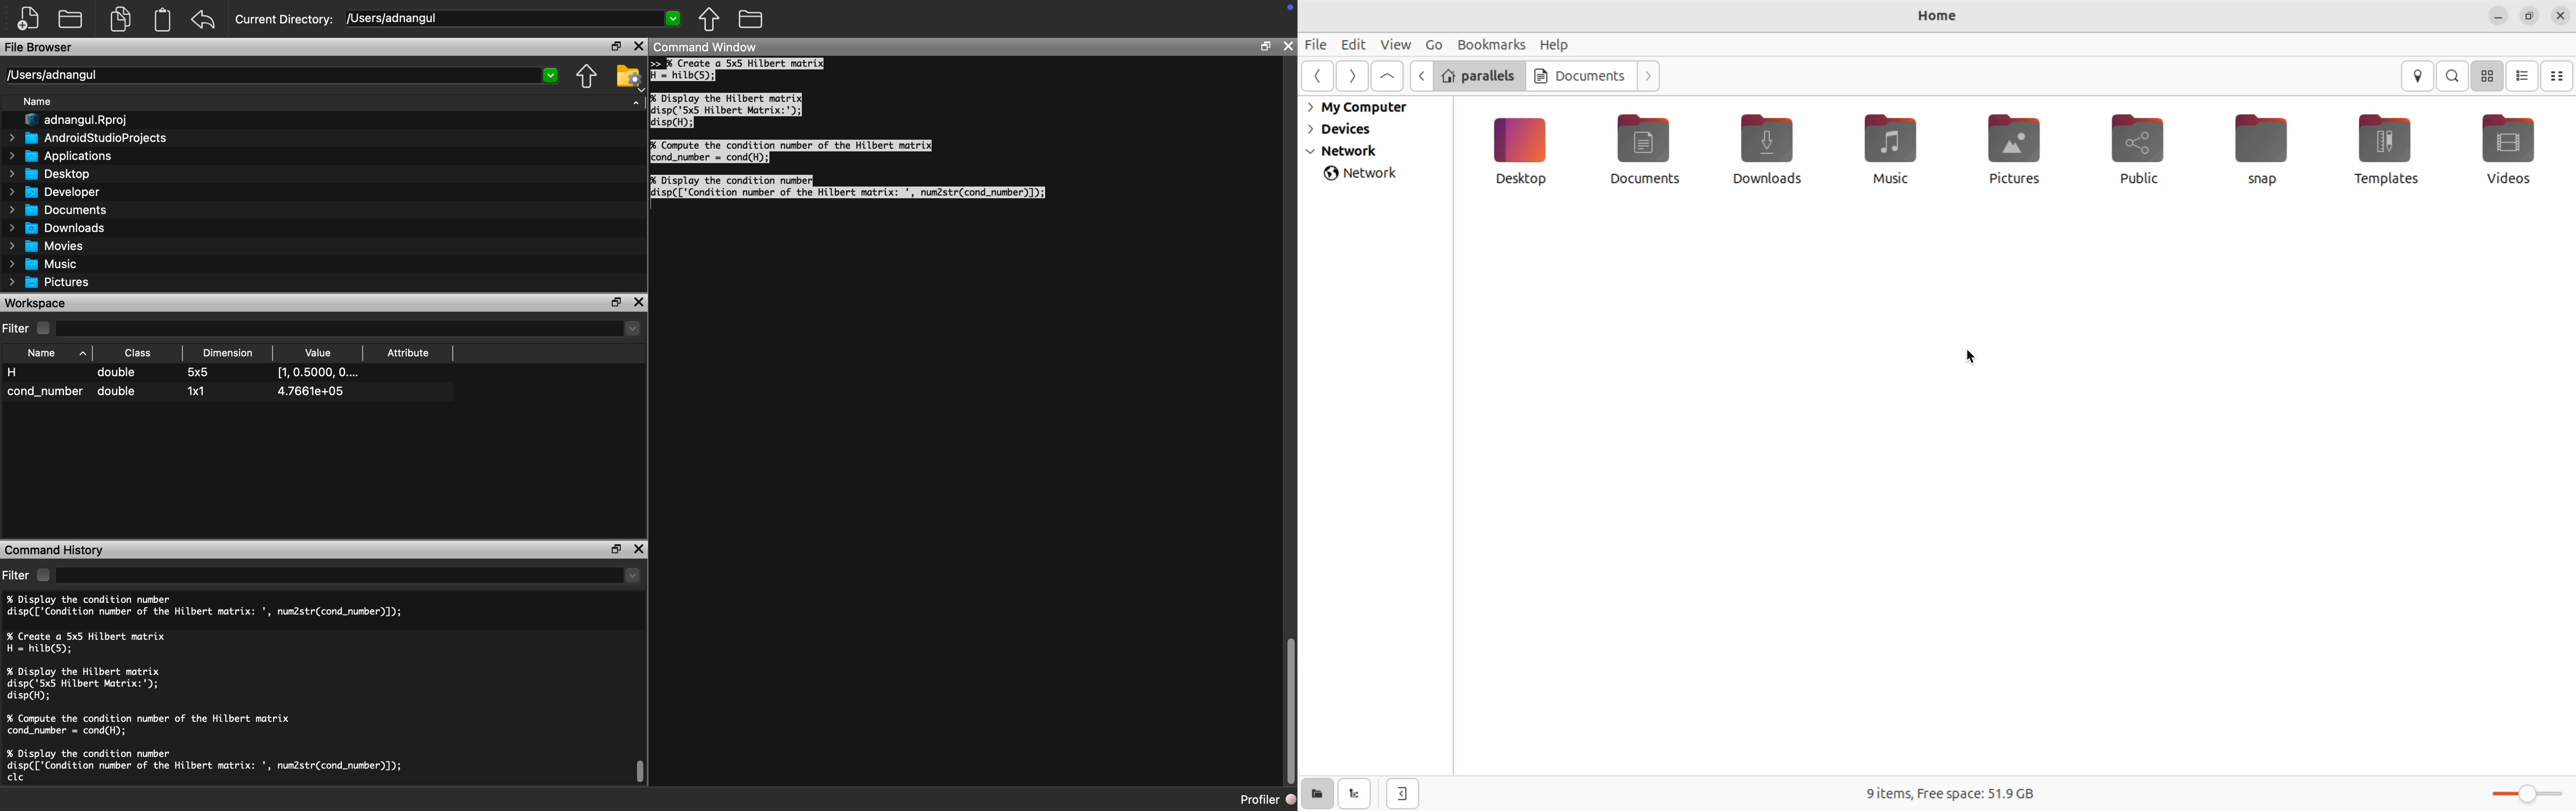 The height and width of the screenshot is (812, 2576). Describe the element at coordinates (1939, 14) in the screenshot. I see `home` at that location.